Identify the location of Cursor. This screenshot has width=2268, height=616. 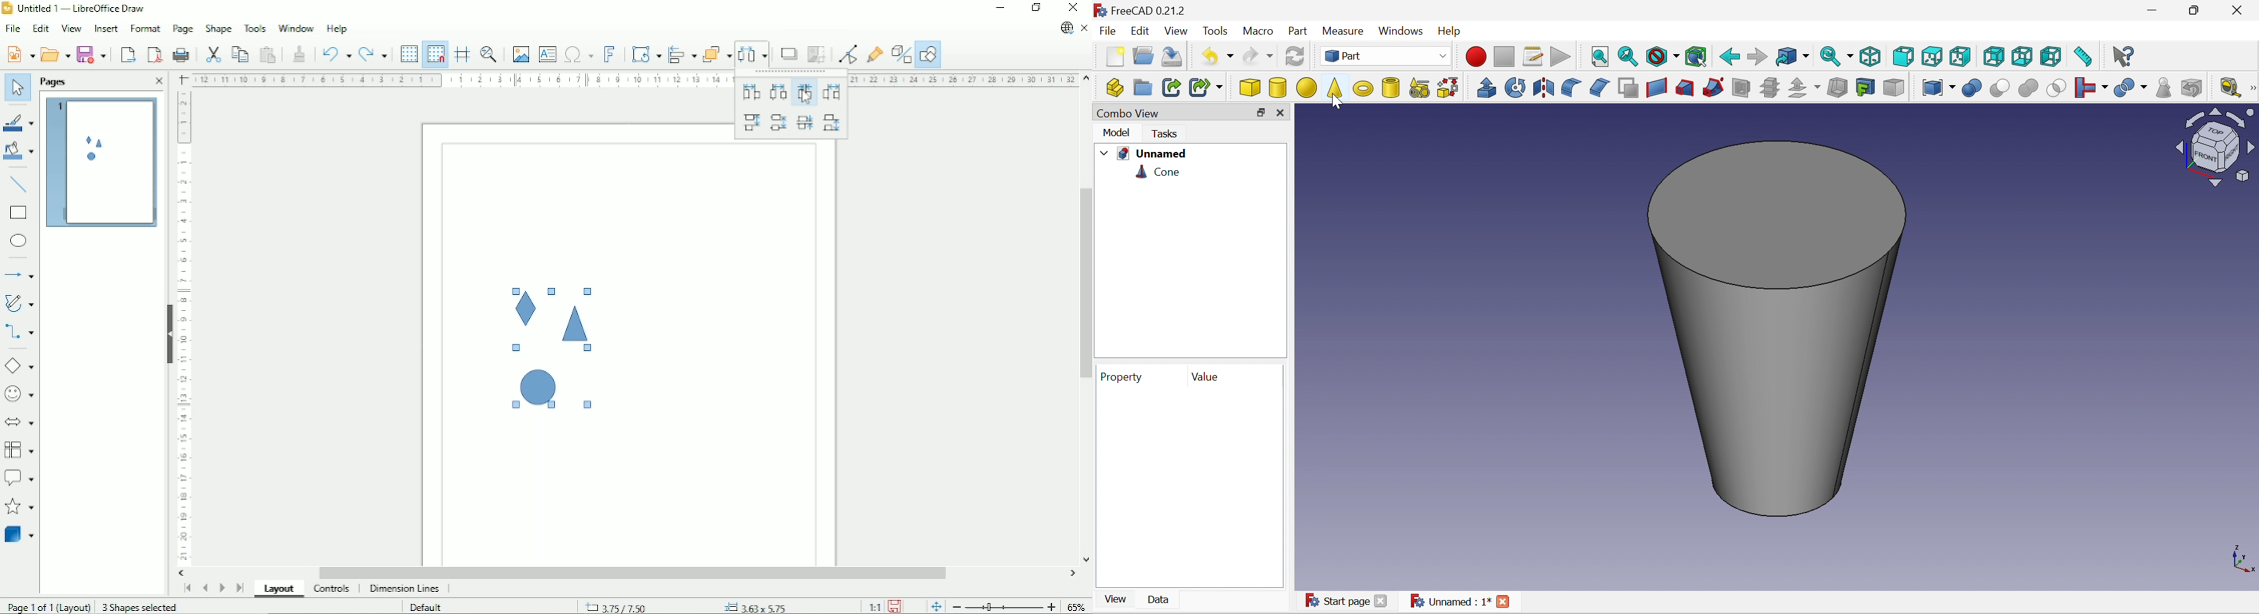
(805, 98).